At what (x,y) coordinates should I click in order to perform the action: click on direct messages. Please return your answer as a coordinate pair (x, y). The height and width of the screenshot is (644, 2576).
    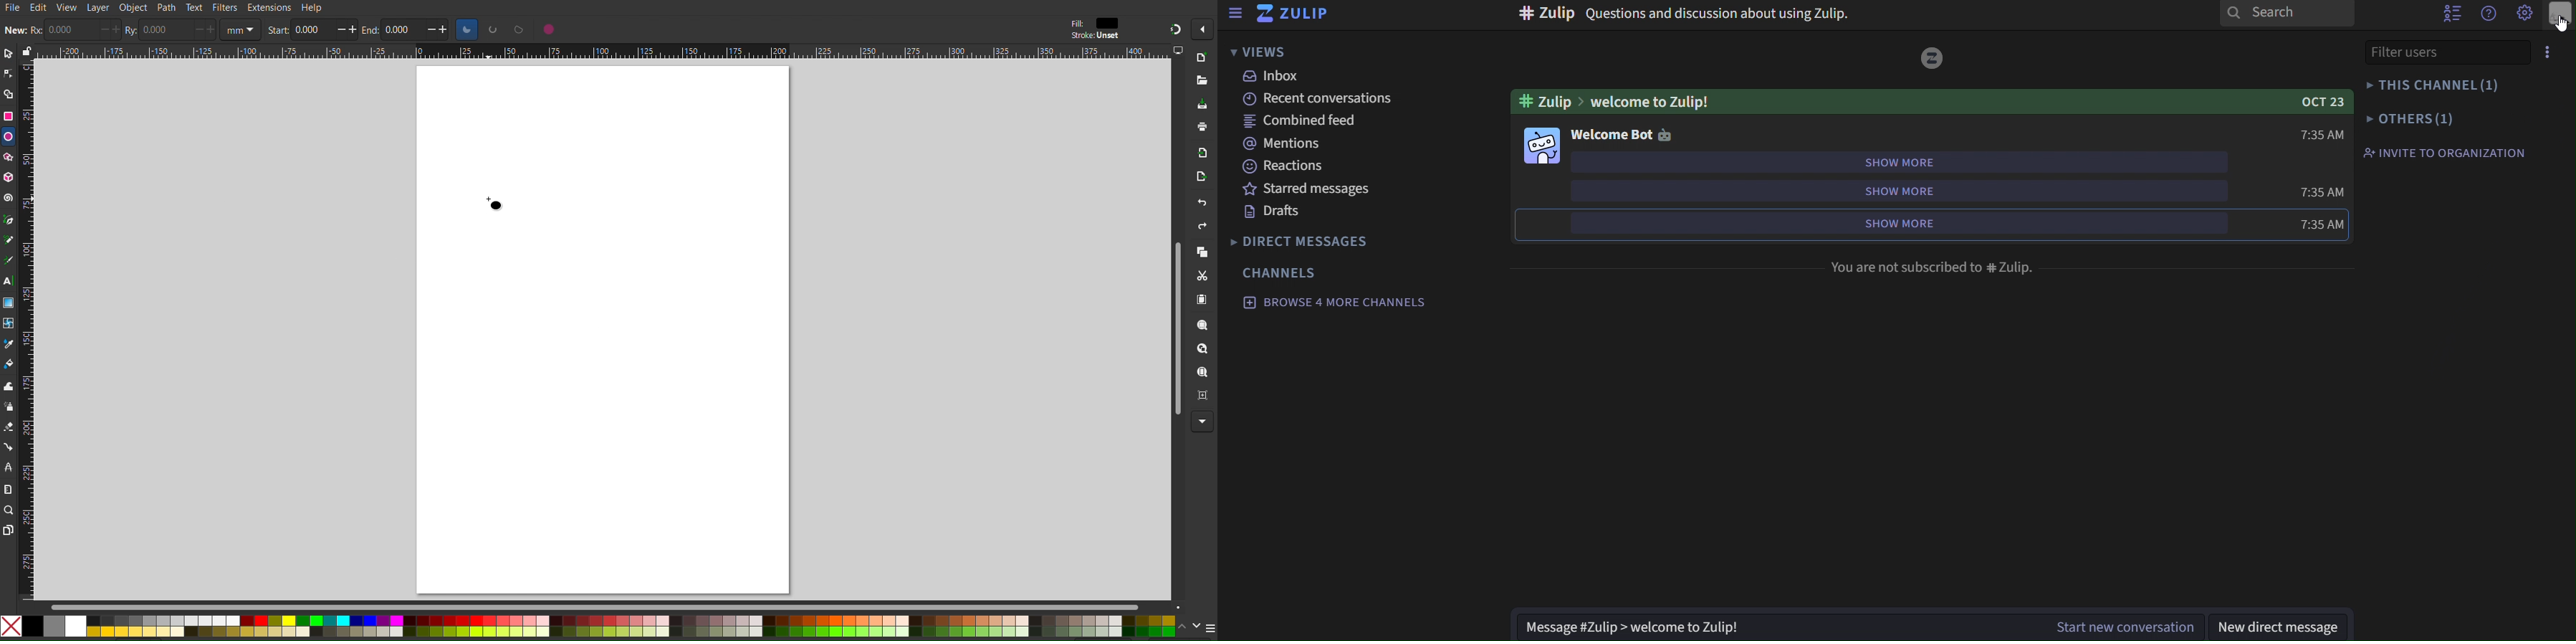
    Looking at the image, I should click on (1304, 242).